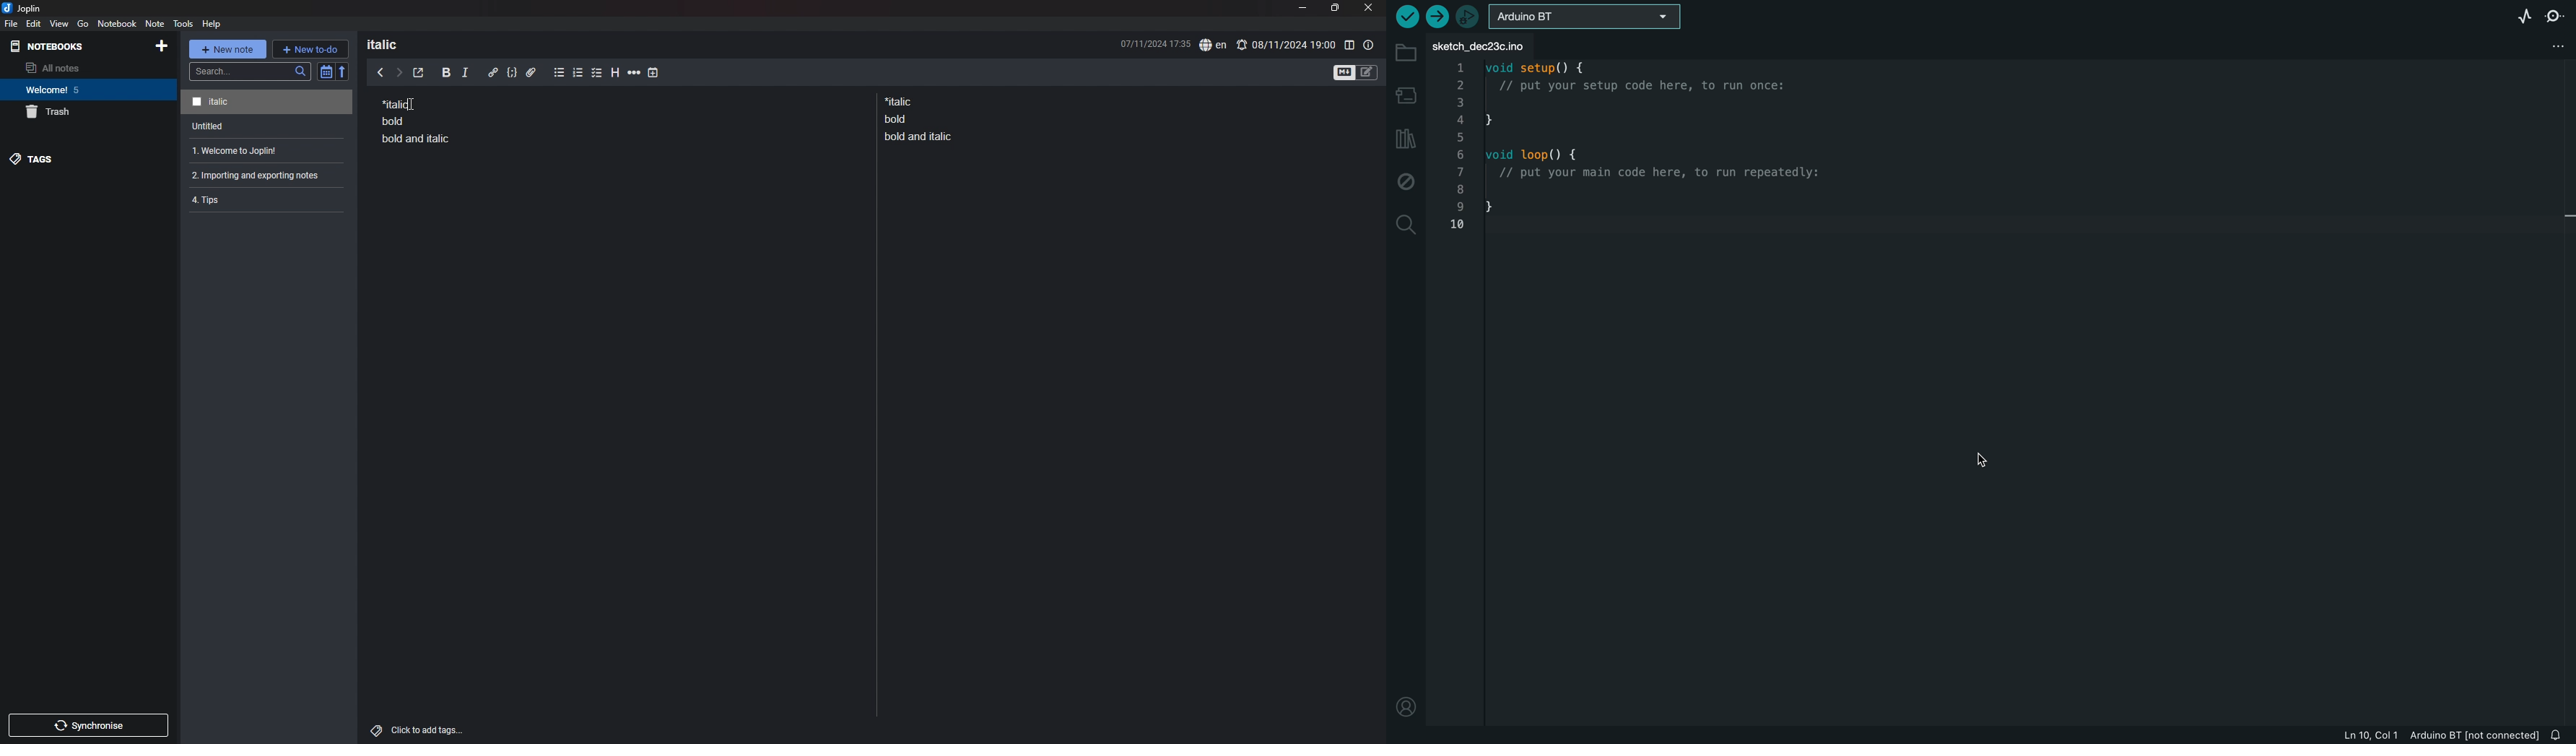  Describe the element at coordinates (90, 725) in the screenshot. I see `sync` at that location.